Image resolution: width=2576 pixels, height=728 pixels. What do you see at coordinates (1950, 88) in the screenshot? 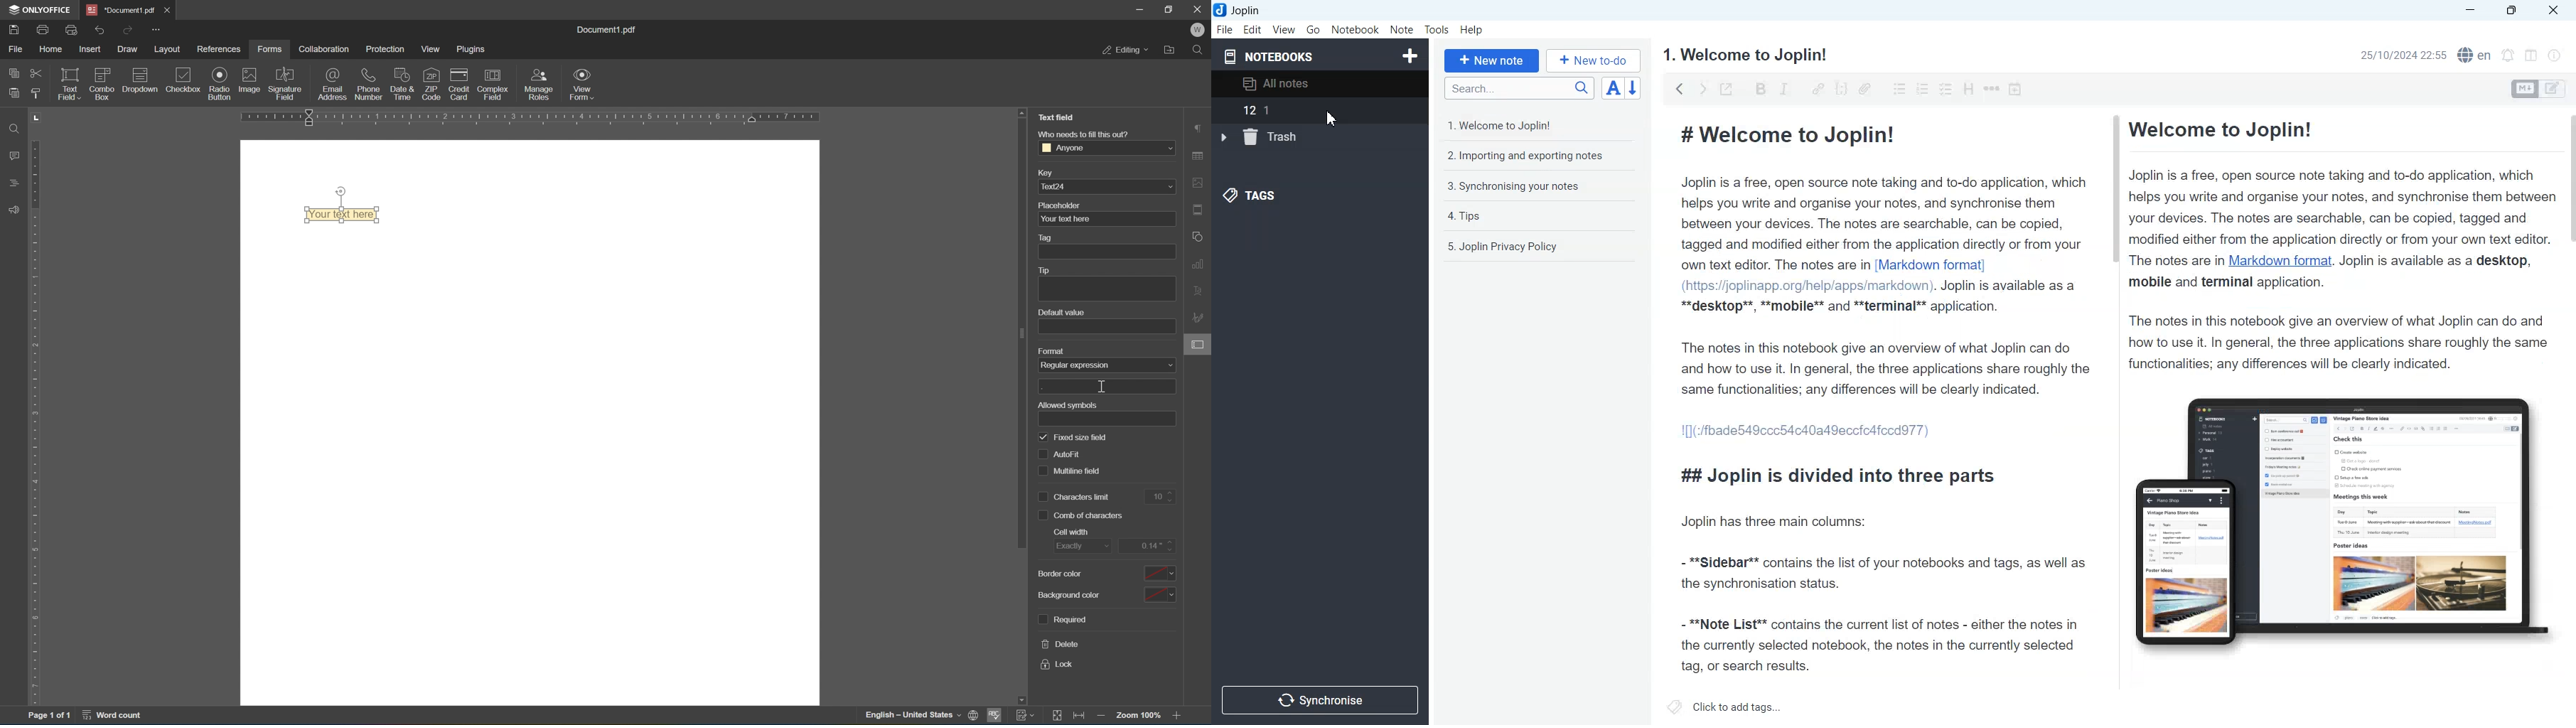
I see `Checkbox` at bounding box center [1950, 88].